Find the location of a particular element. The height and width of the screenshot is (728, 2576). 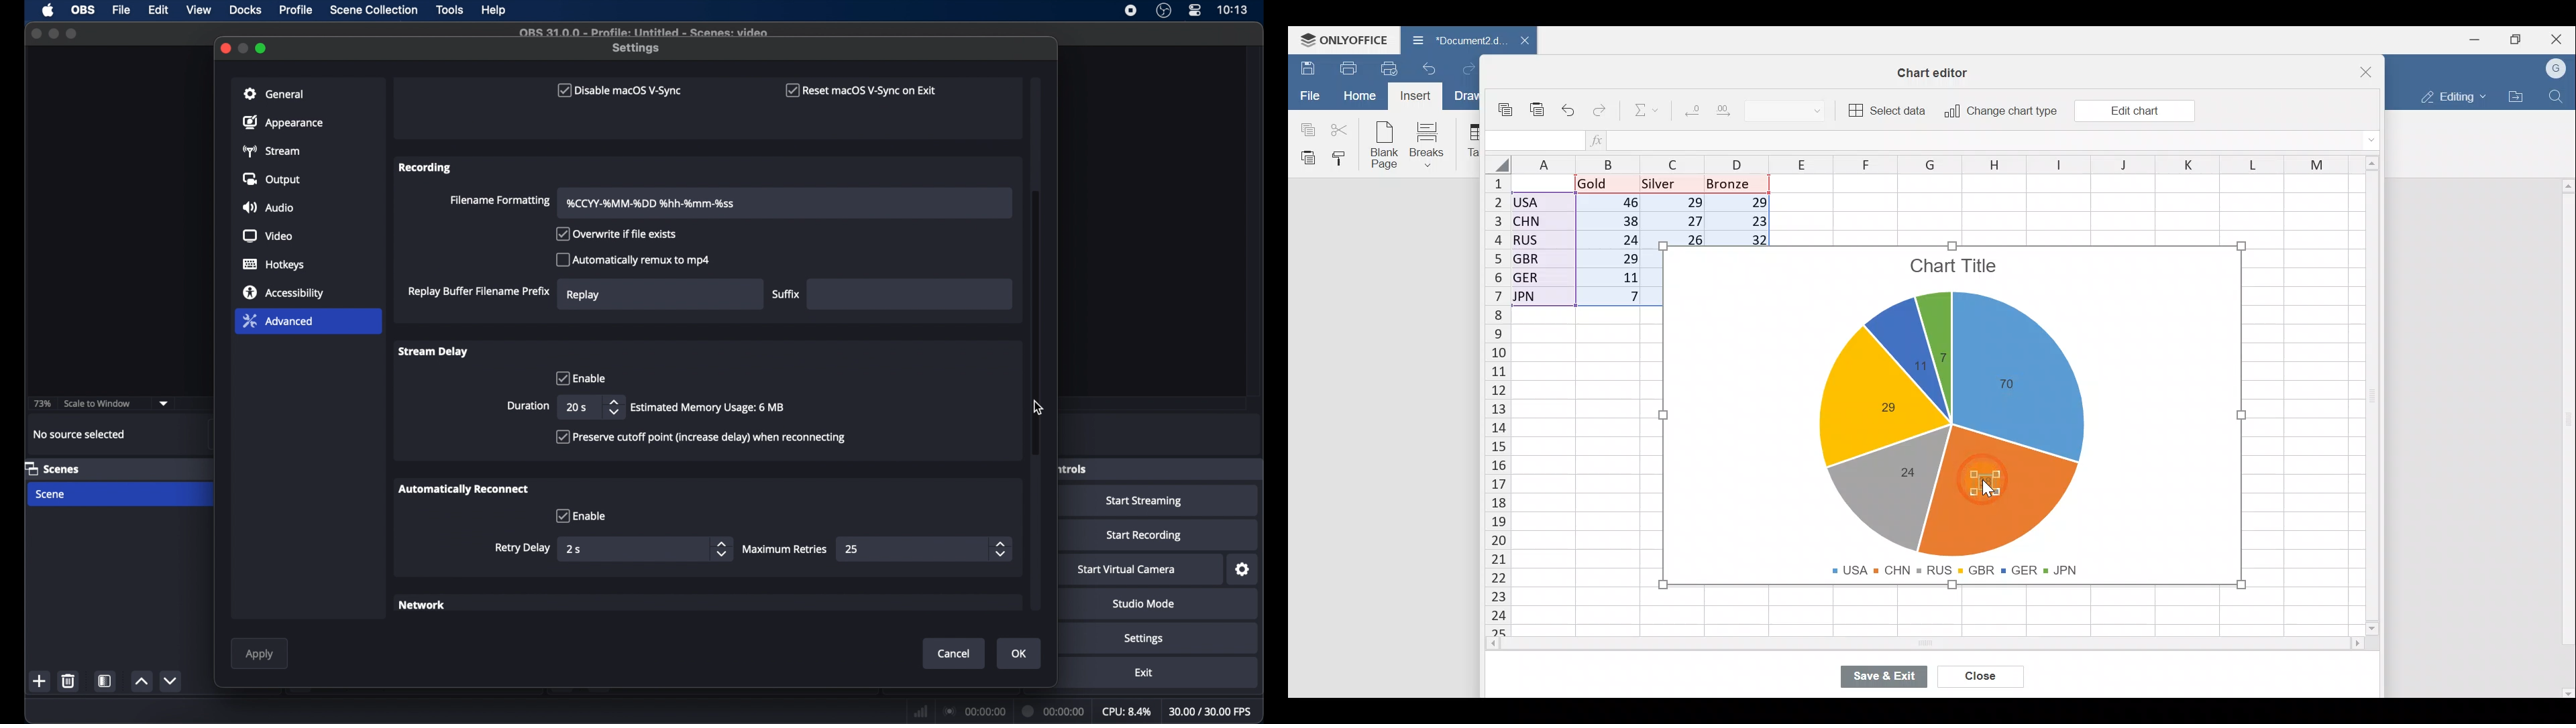

Scroll bar is located at coordinates (1945, 644).